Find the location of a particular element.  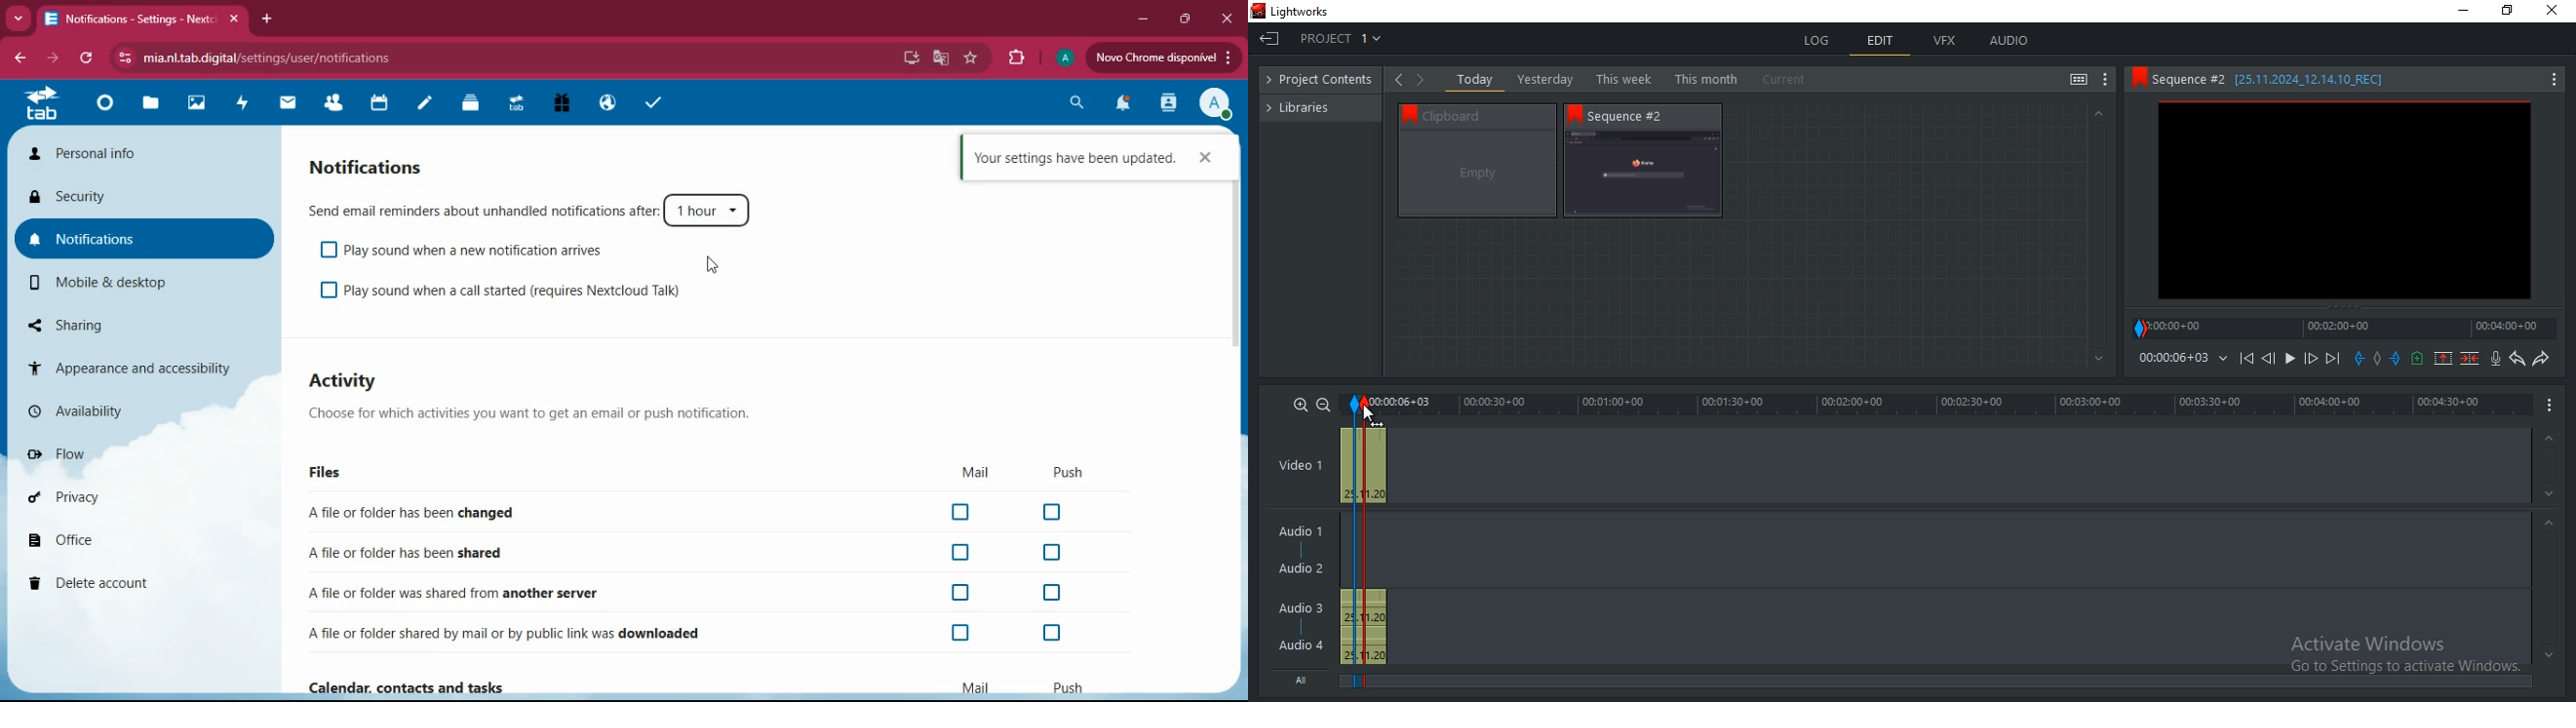

mark in is located at coordinates (2359, 358).